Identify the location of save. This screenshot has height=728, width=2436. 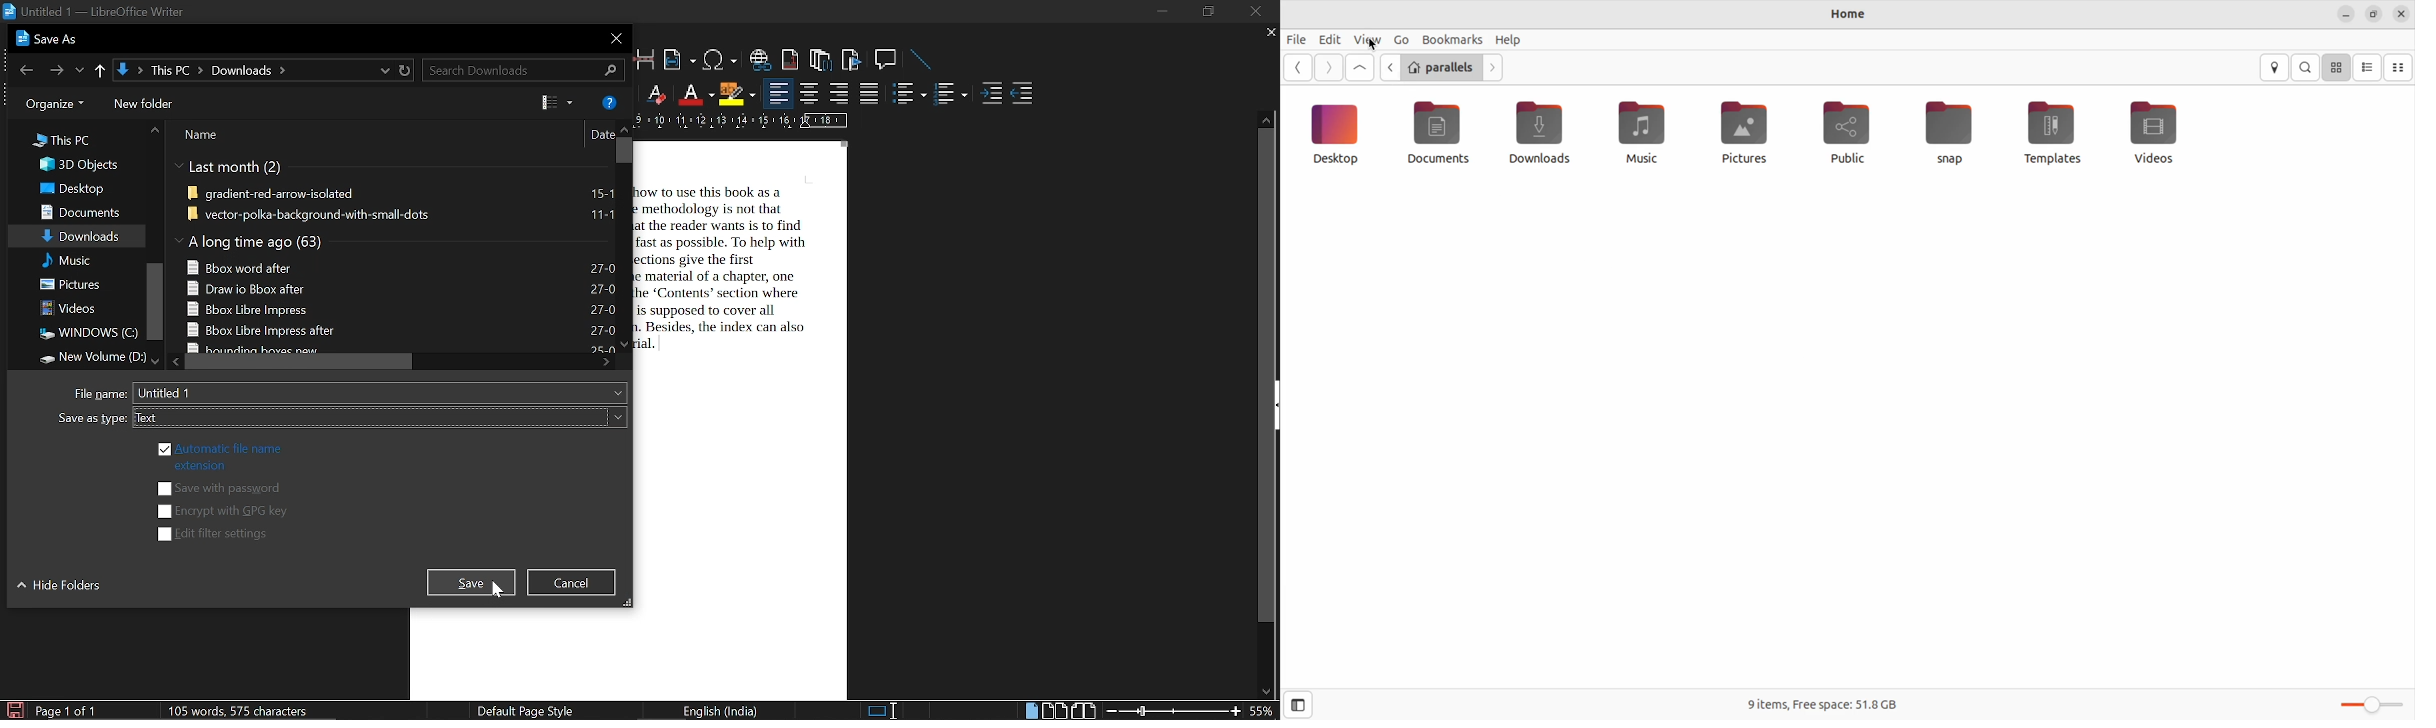
(472, 583).